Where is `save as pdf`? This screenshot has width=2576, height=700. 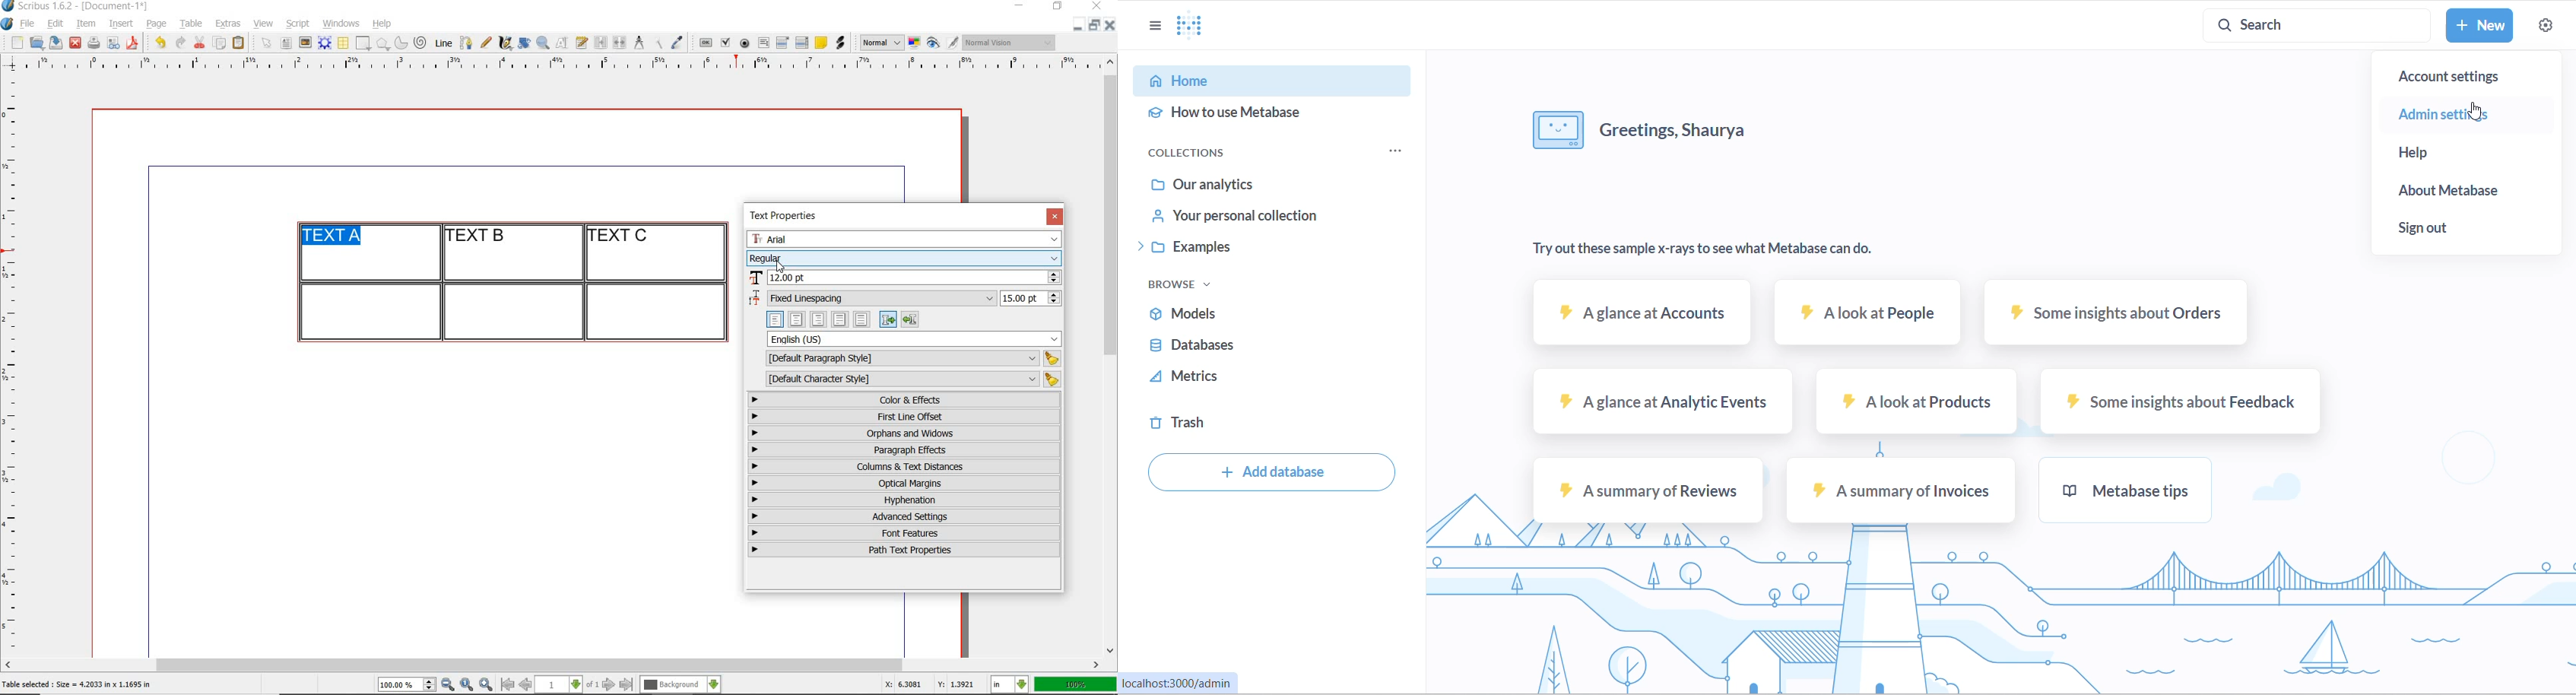 save as pdf is located at coordinates (134, 43).